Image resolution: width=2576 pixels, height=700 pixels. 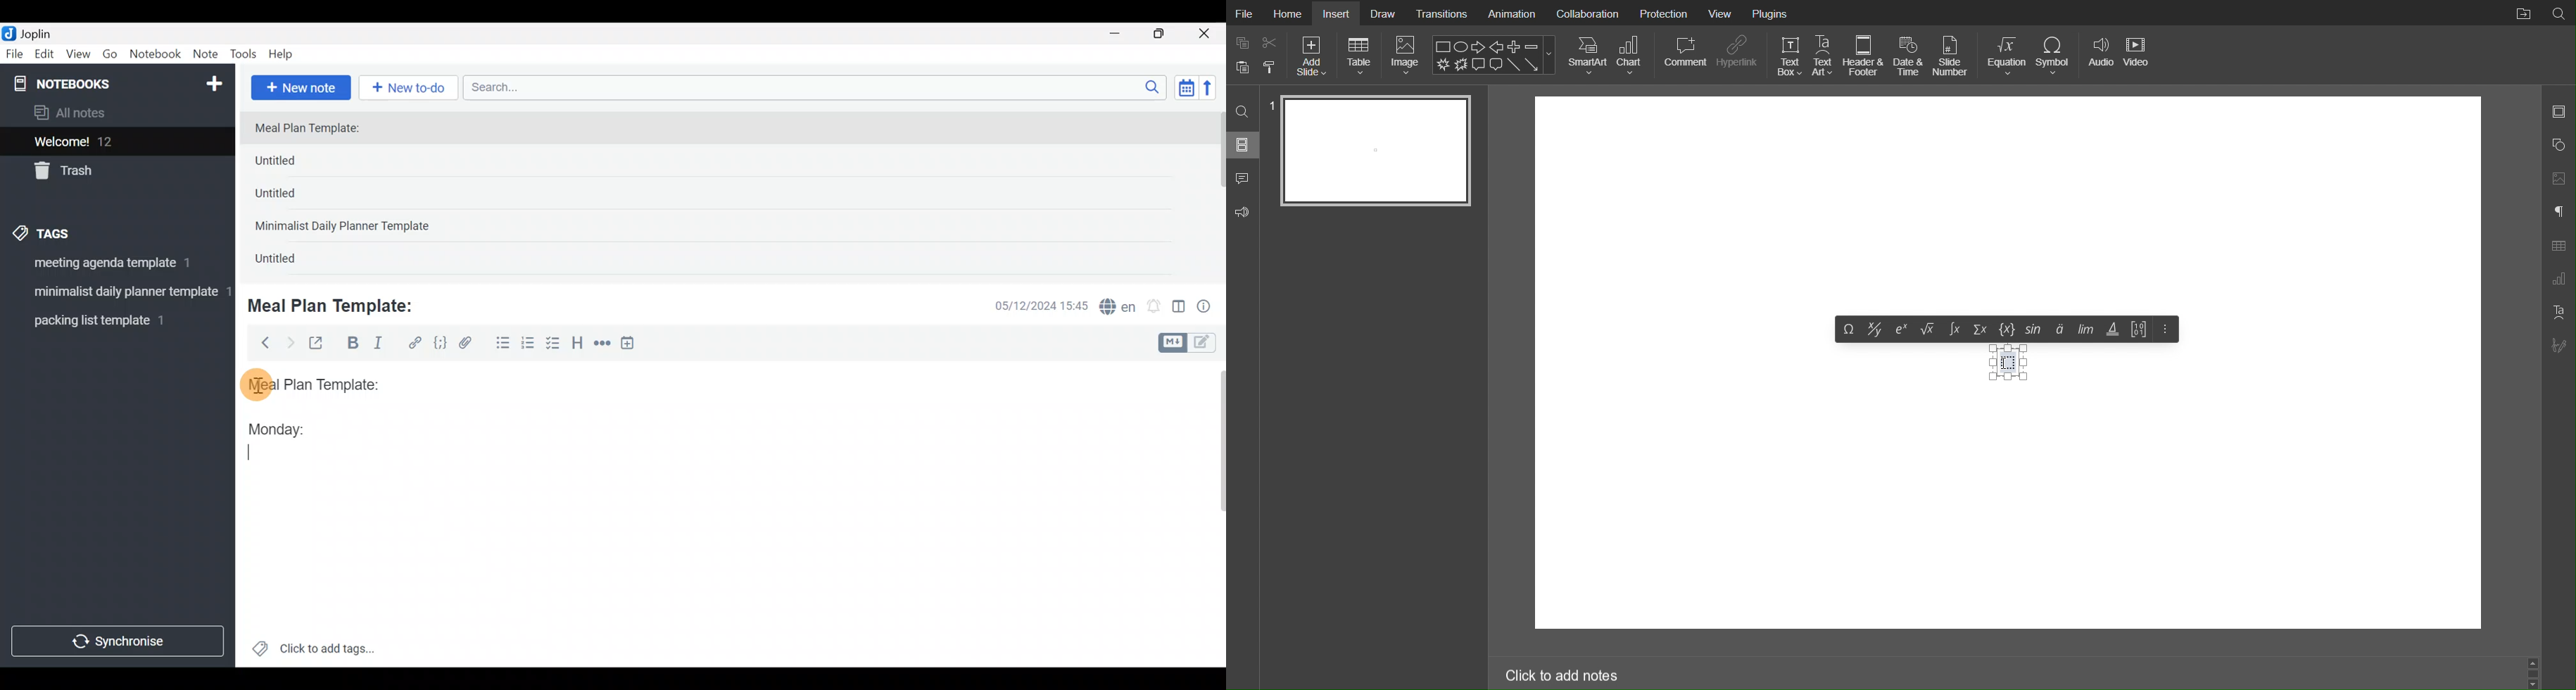 What do you see at coordinates (1684, 55) in the screenshot?
I see `Comment` at bounding box center [1684, 55].